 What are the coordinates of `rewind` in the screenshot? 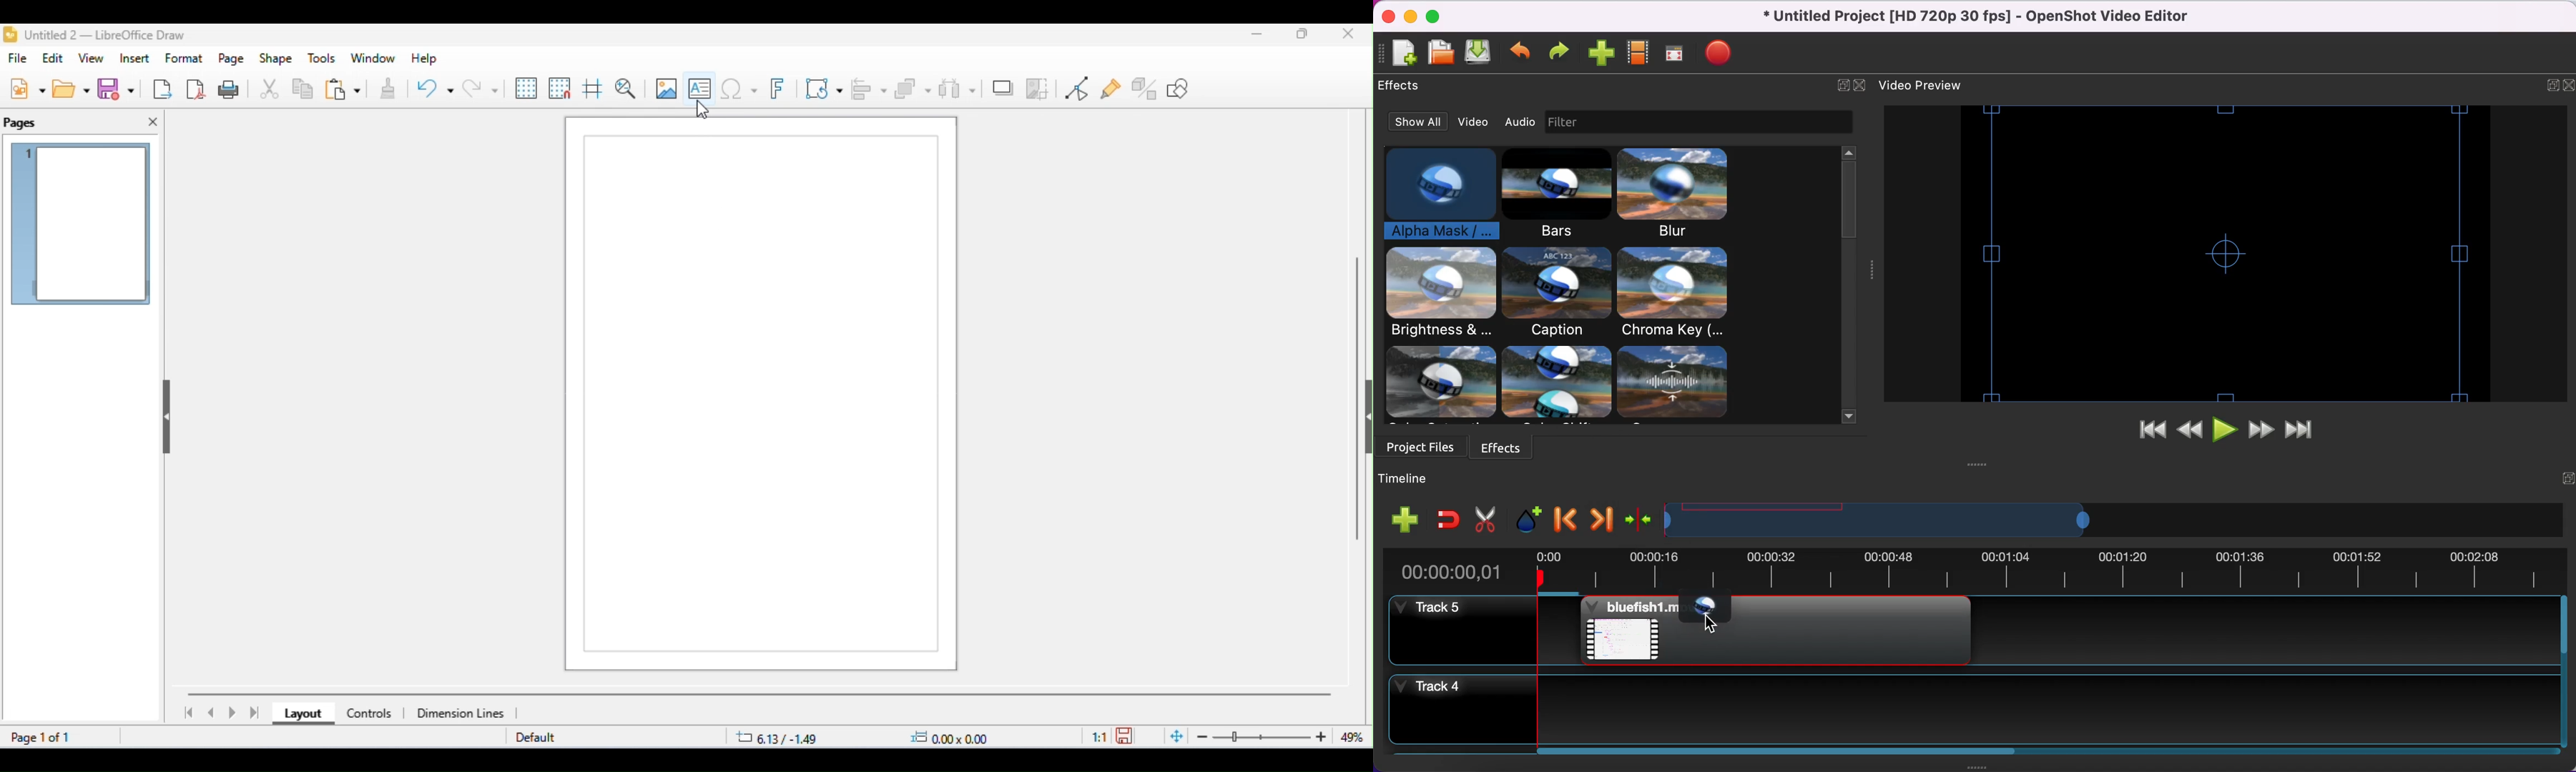 It's located at (2191, 430).